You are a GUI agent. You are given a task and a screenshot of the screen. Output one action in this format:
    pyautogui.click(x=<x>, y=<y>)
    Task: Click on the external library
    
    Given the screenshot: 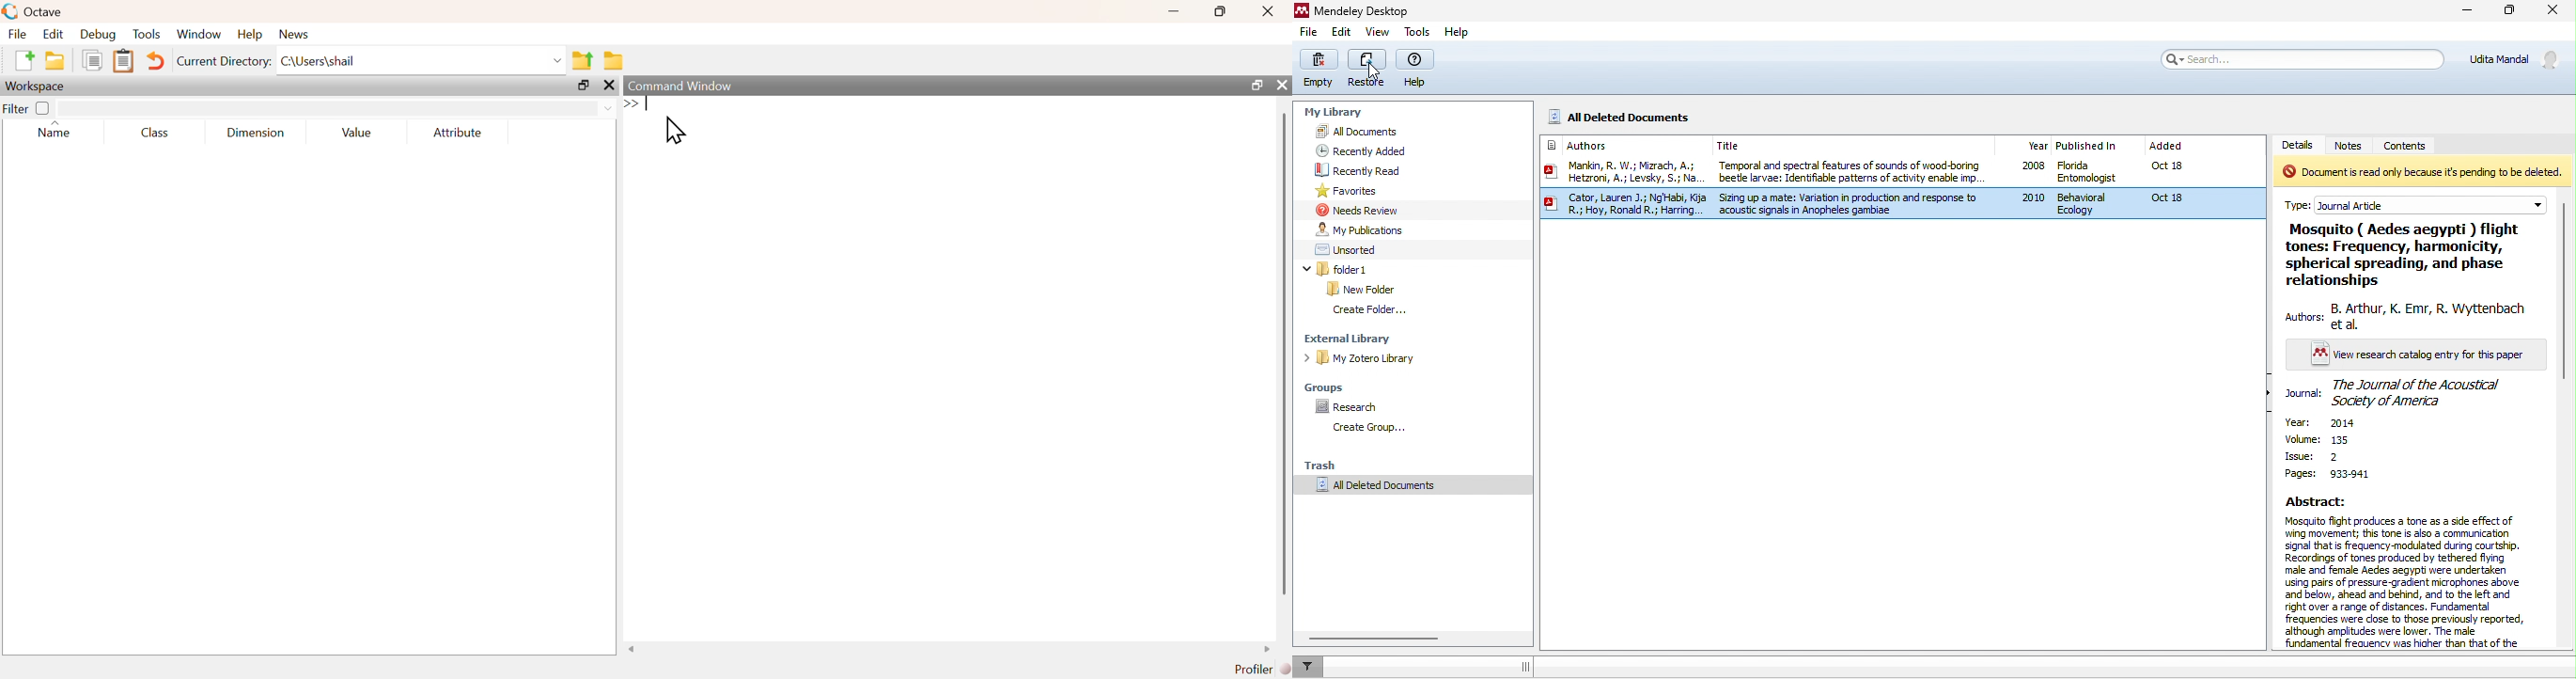 What is the action you would take?
    pyautogui.click(x=1354, y=335)
    